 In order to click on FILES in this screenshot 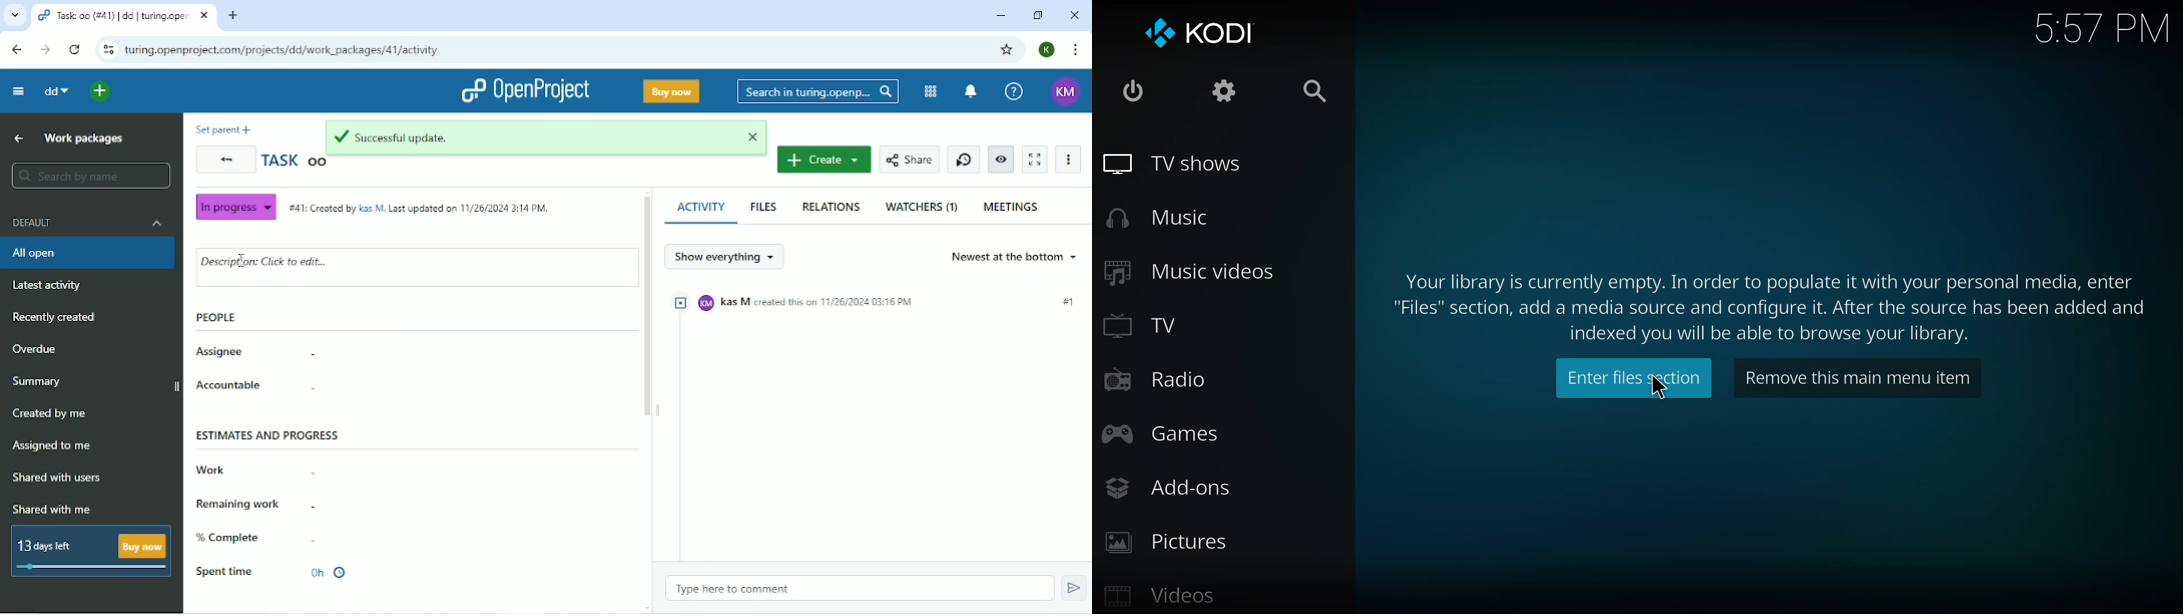, I will do `click(763, 207)`.